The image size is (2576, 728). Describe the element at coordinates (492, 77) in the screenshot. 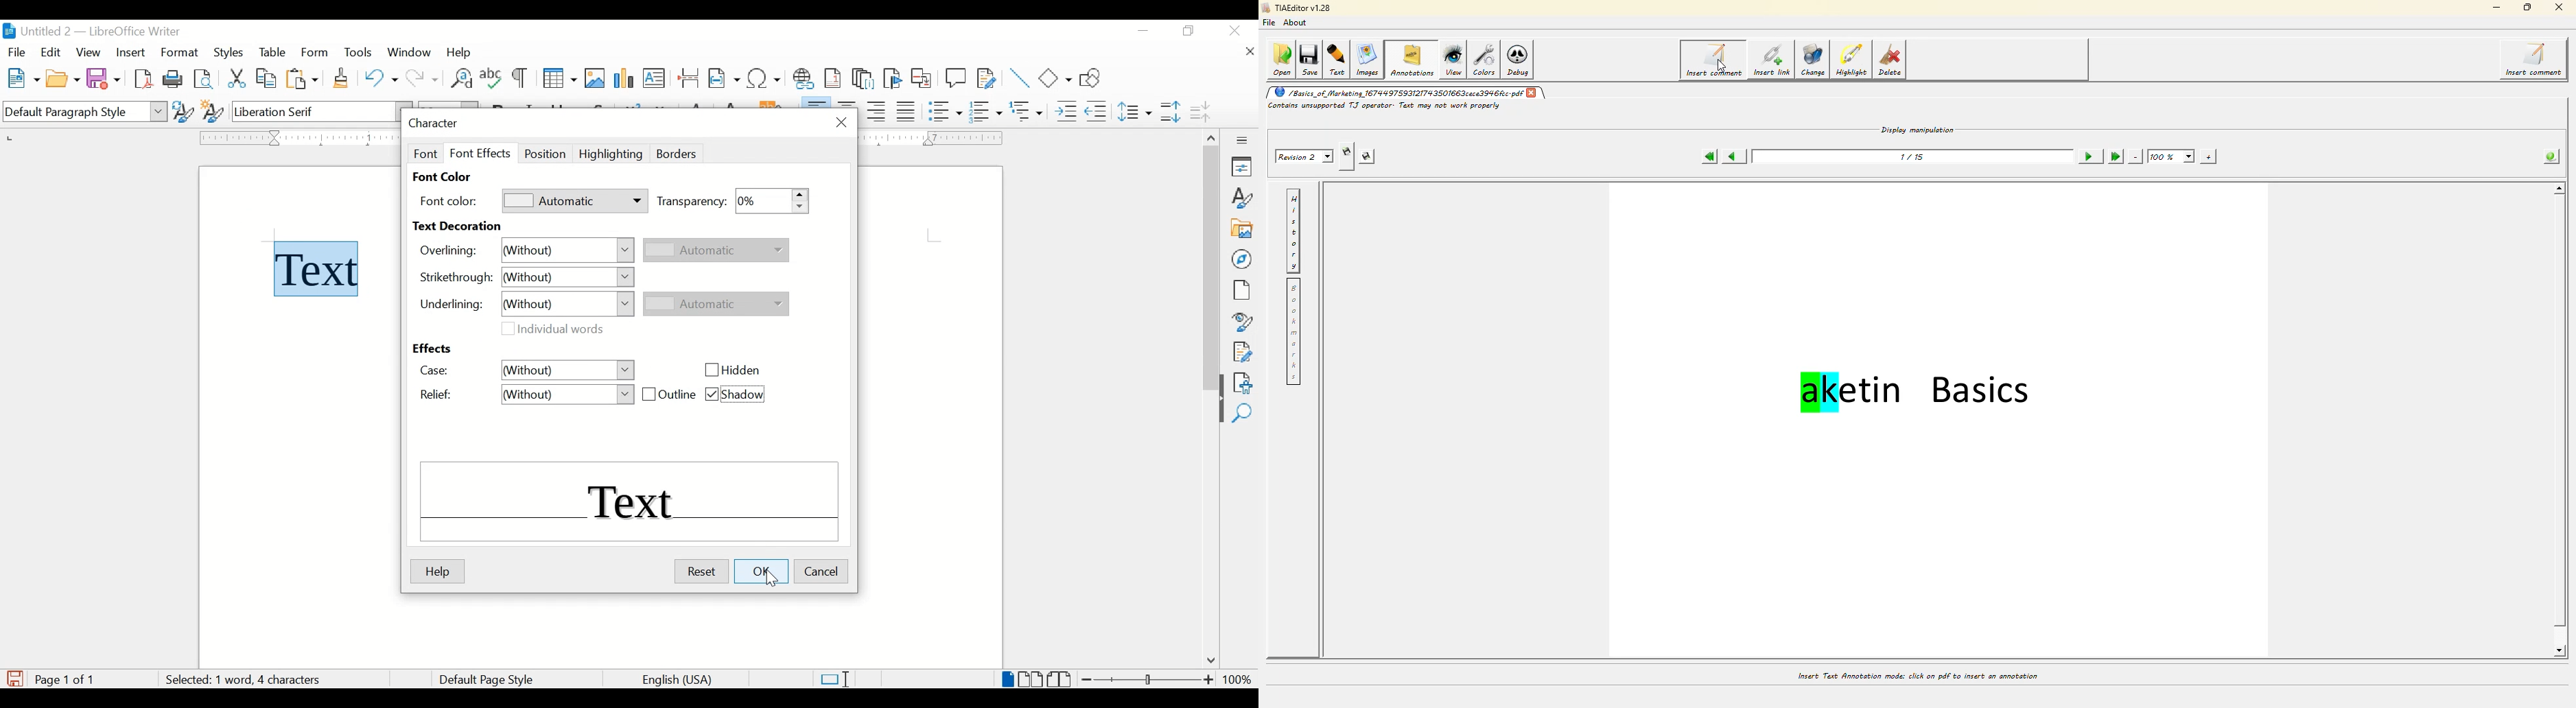

I see `check spelling` at that location.